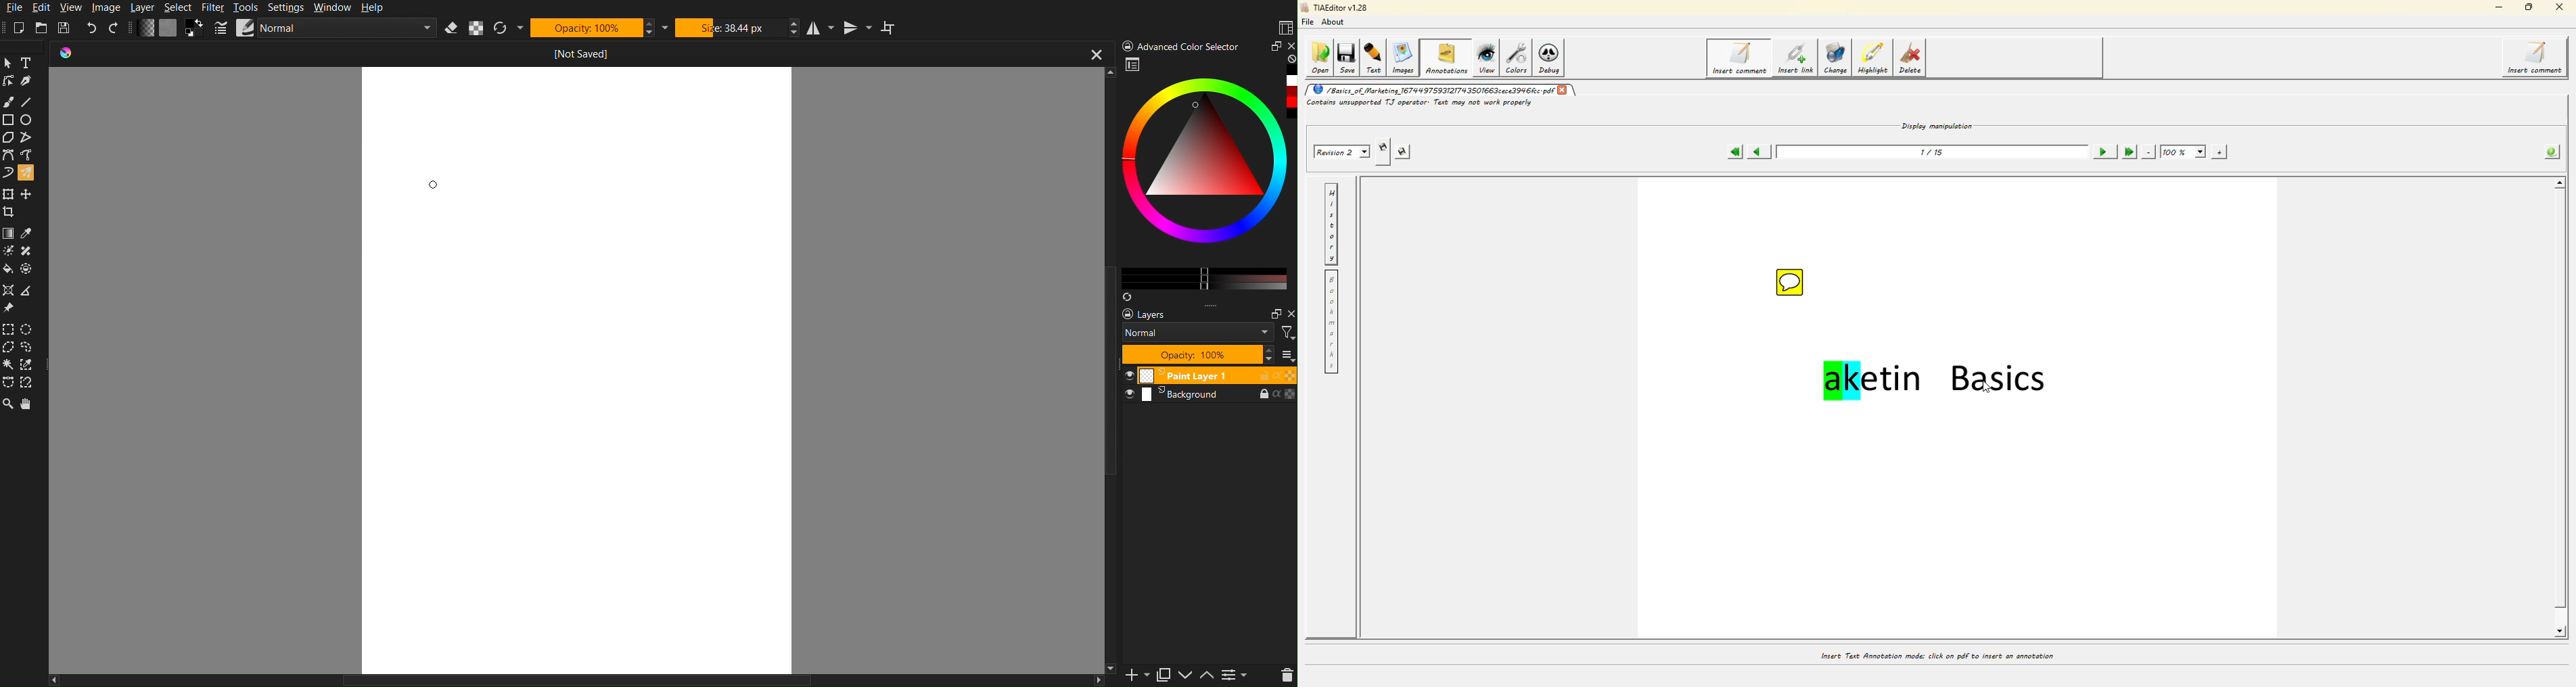  Describe the element at coordinates (9, 308) in the screenshot. I see `Reference Images Tool` at that location.